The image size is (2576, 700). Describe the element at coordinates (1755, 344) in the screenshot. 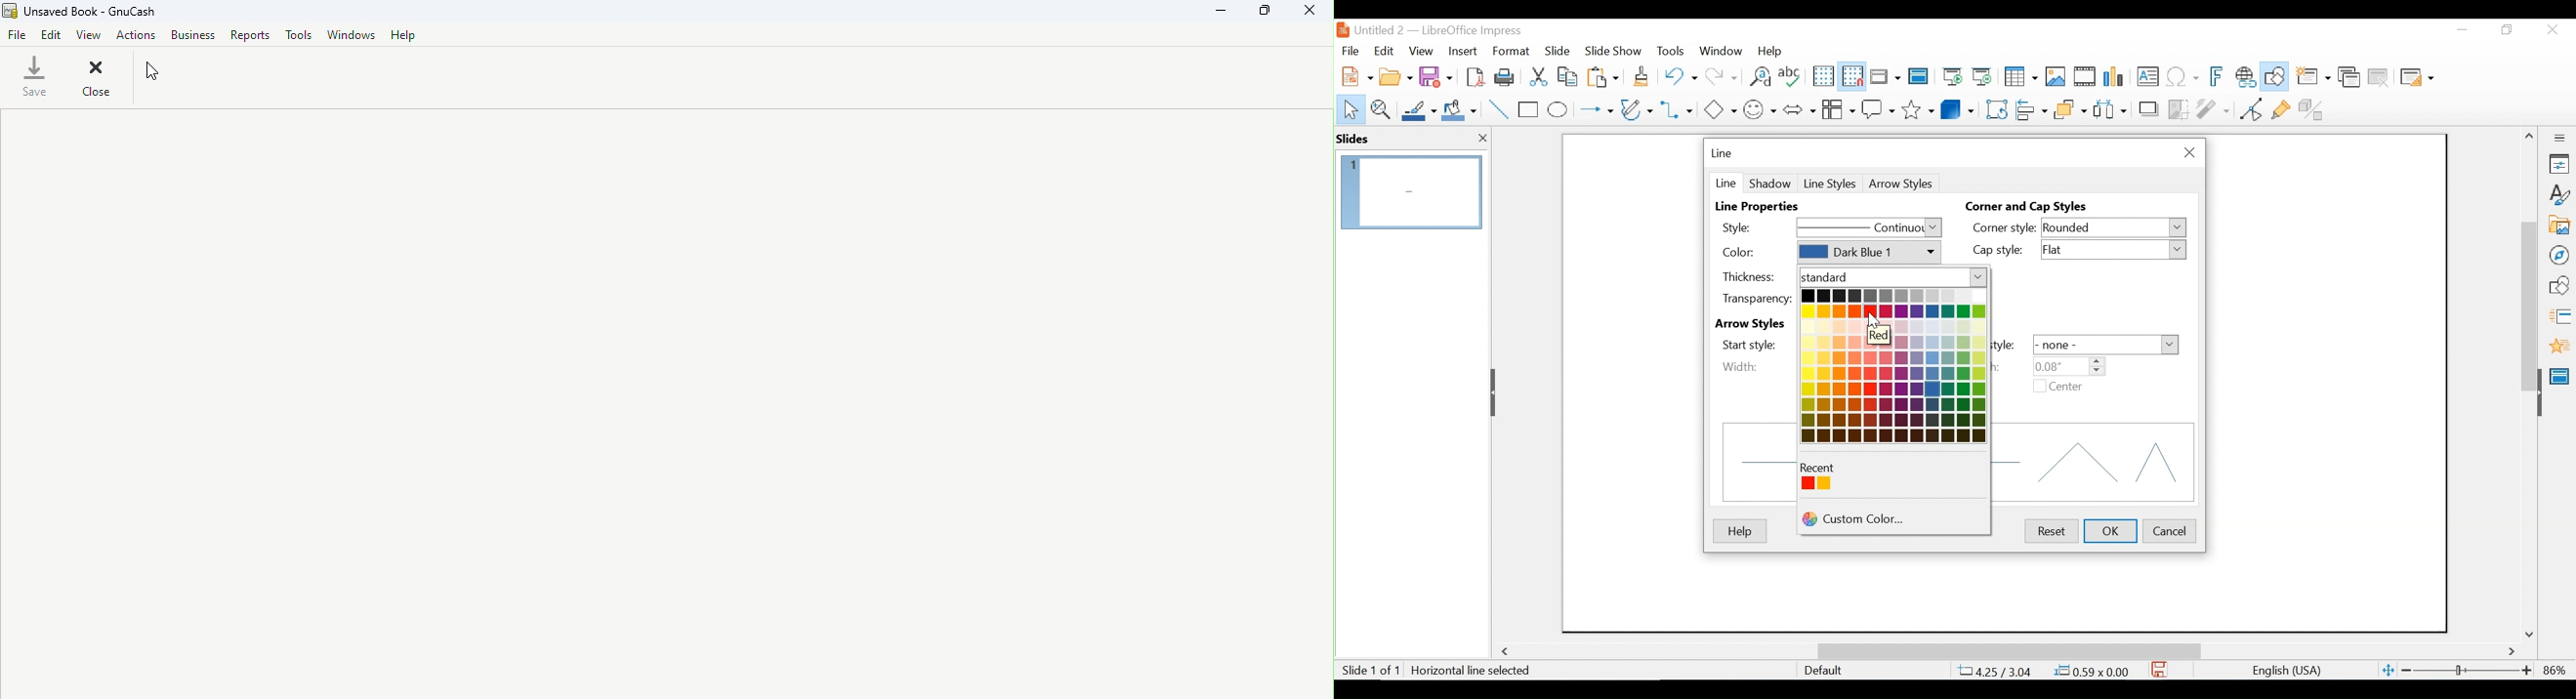

I see `Start Style` at that location.